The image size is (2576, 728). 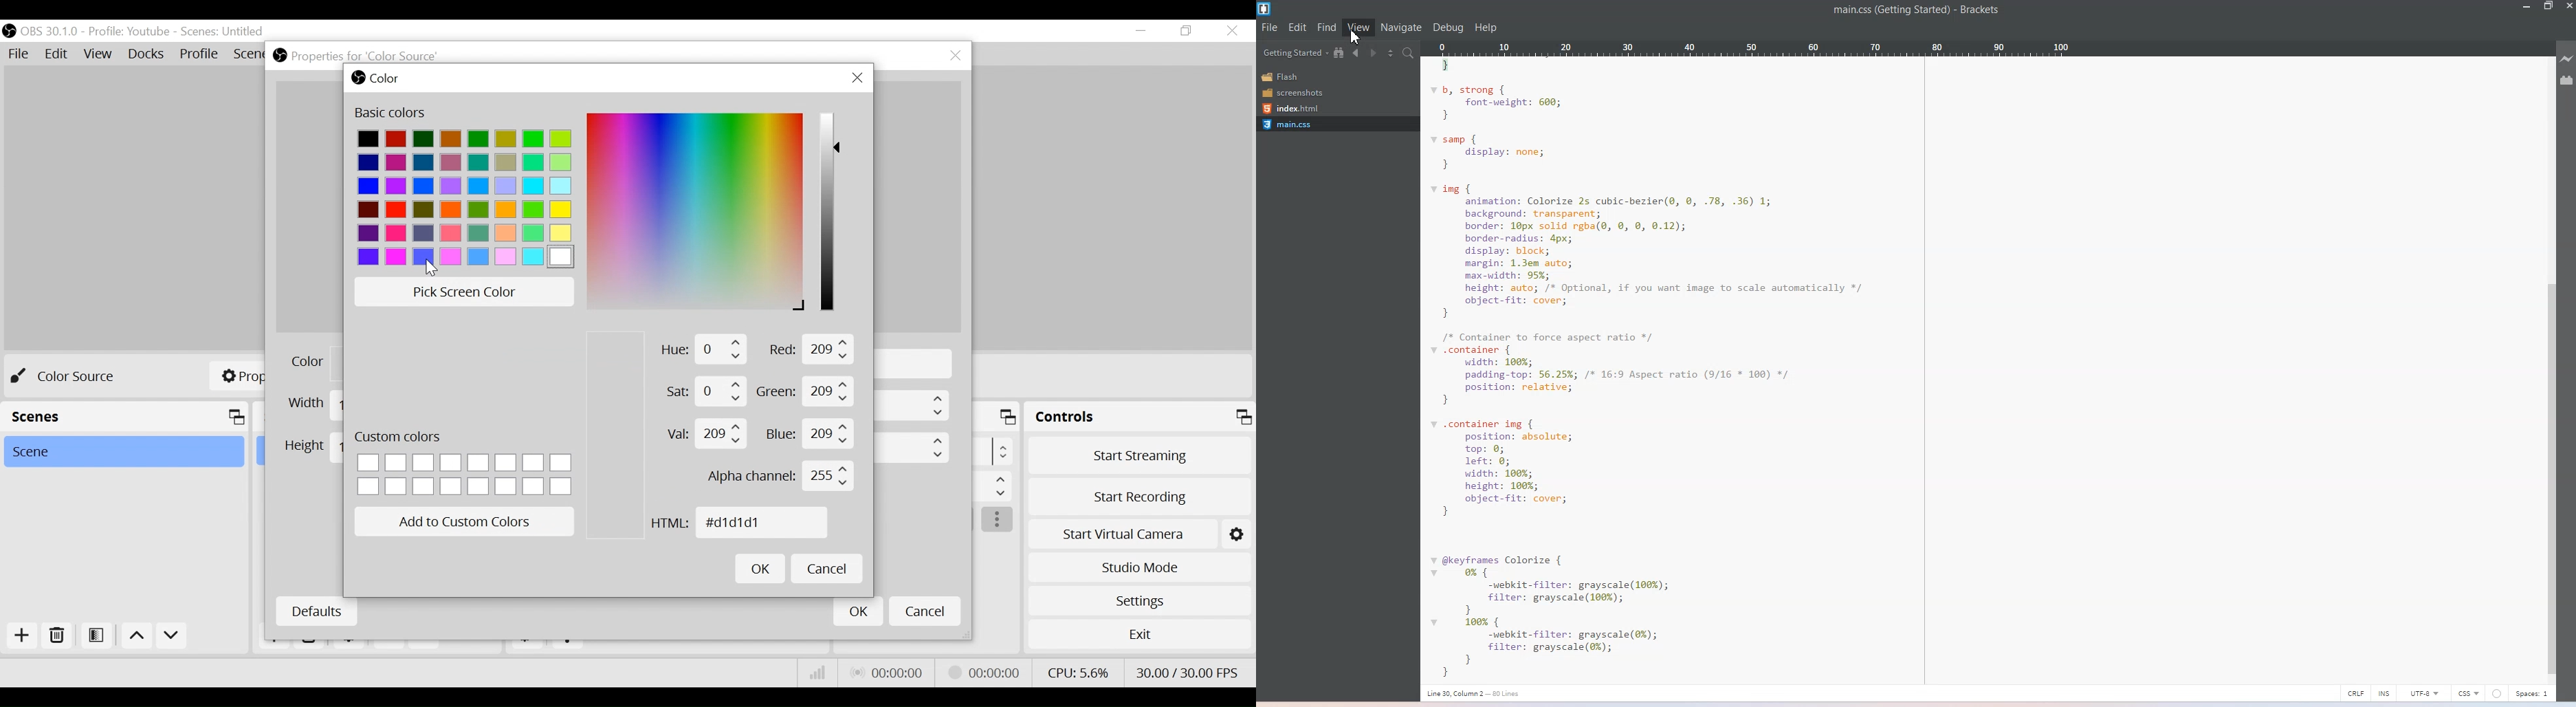 What do you see at coordinates (1142, 30) in the screenshot?
I see `minimize` at bounding box center [1142, 30].